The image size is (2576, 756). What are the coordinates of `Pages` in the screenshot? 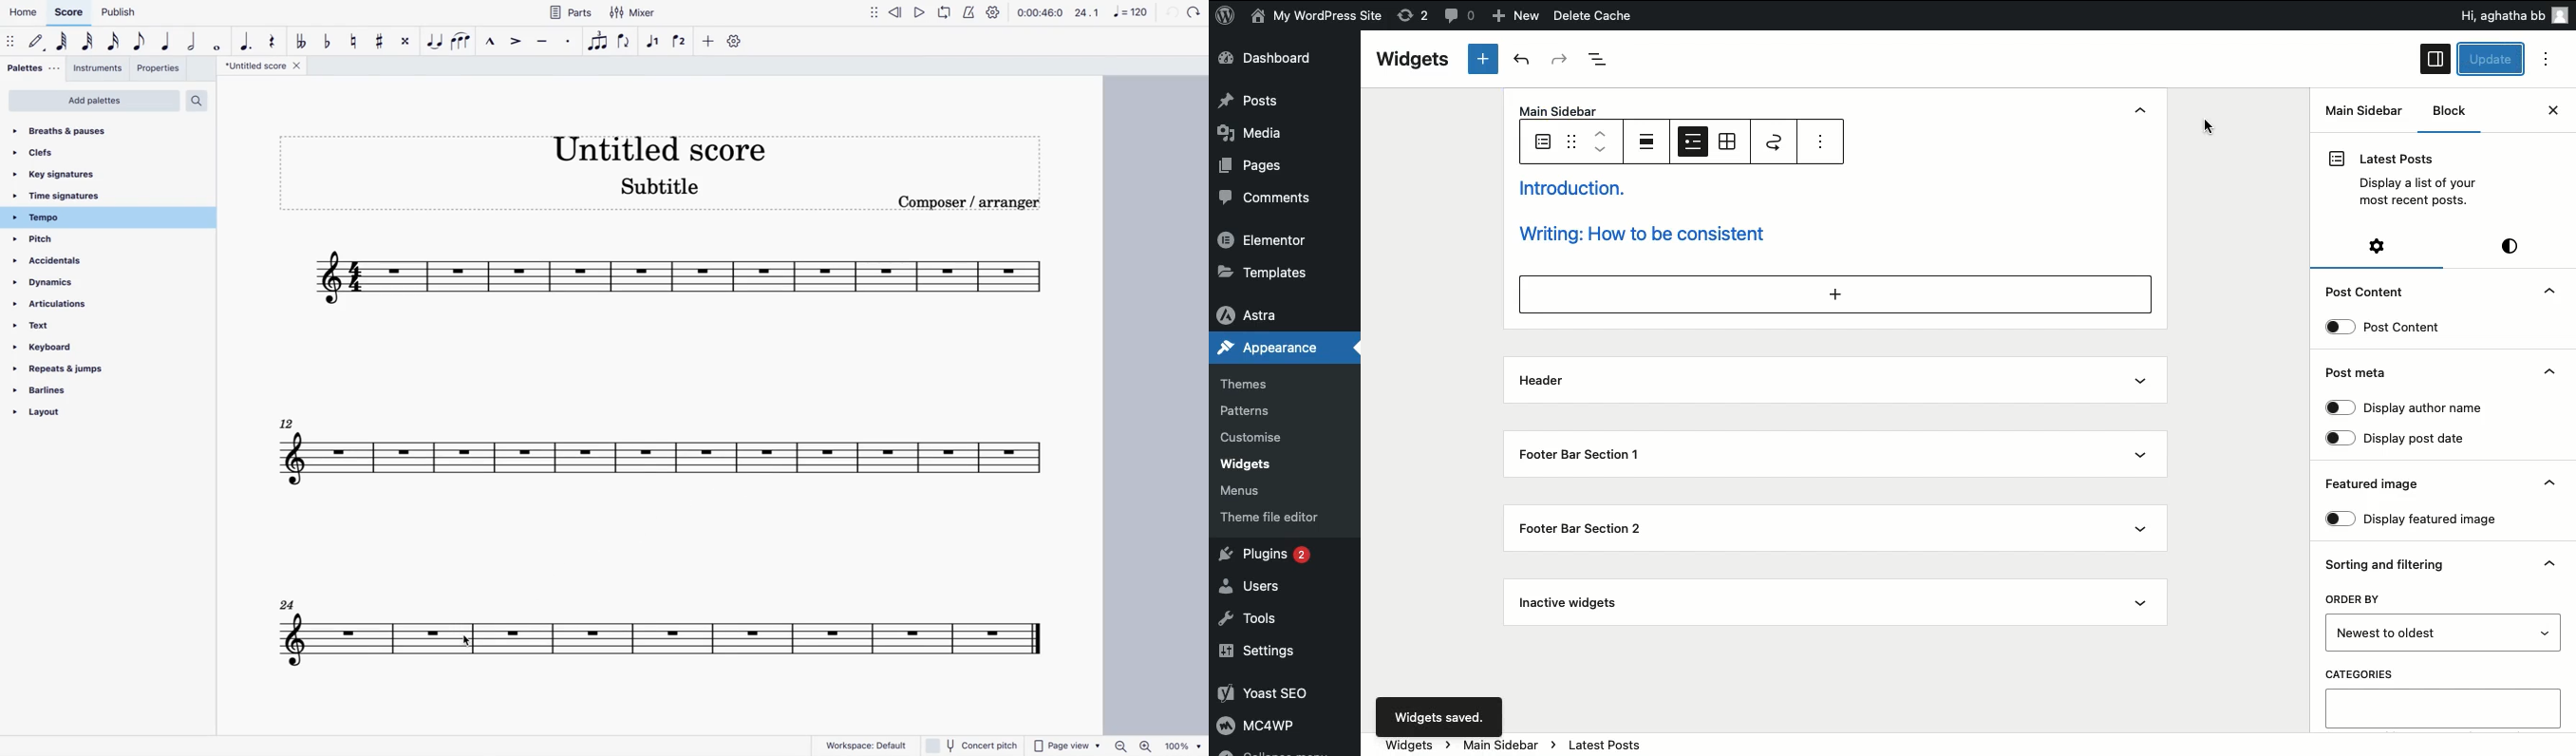 It's located at (1251, 165).